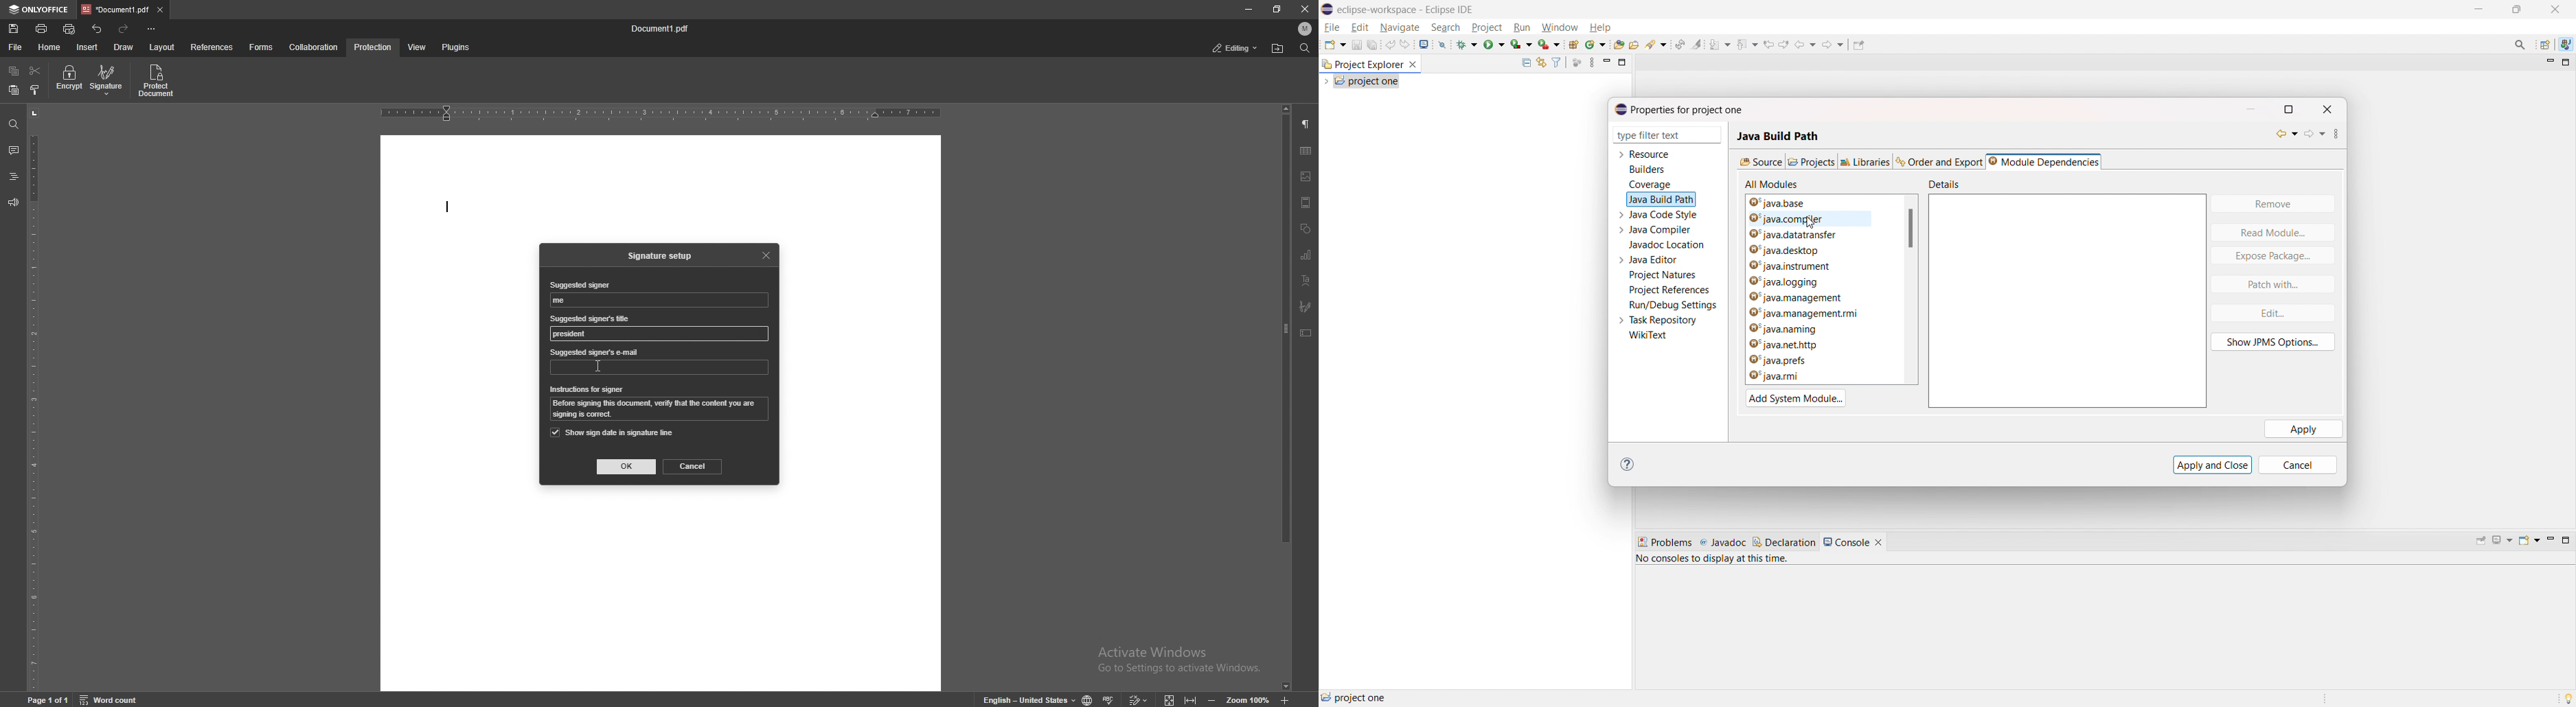  Describe the element at coordinates (1238, 699) in the screenshot. I see `zoom` at that location.